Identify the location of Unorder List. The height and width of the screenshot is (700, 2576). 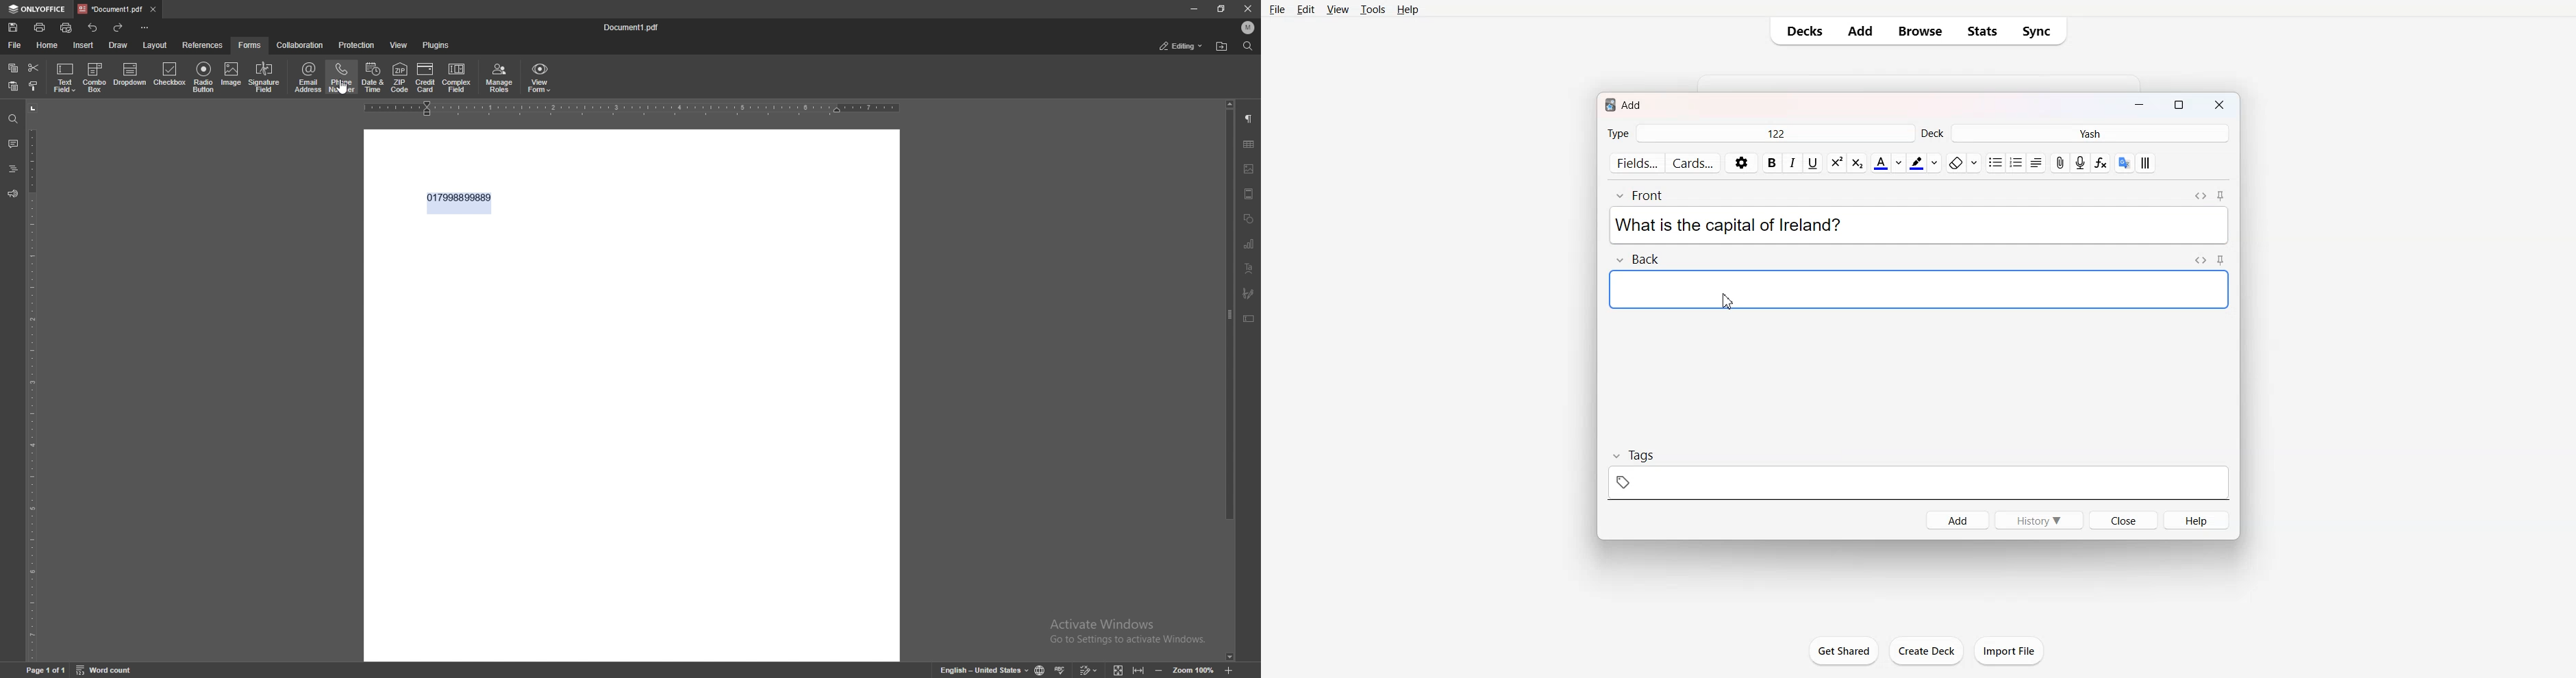
(1994, 163).